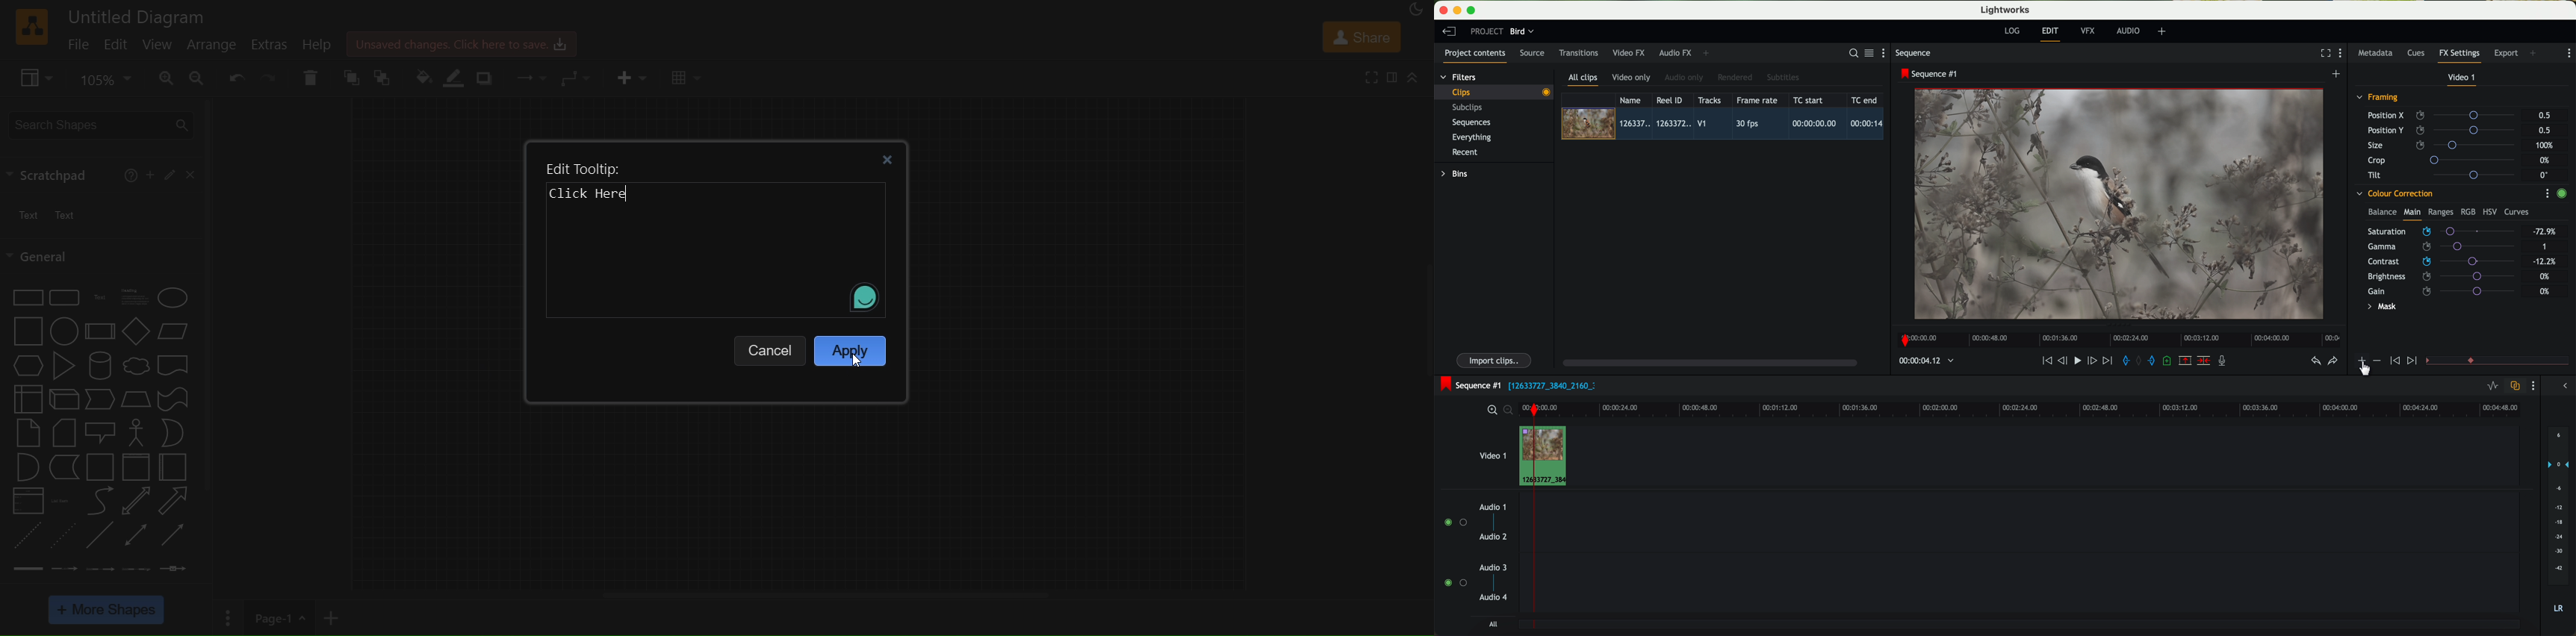 The height and width of the screenshot is (644, 2576). Describe the element at coordinates (456, 78) in the screenshot. I see `line color` at that location.